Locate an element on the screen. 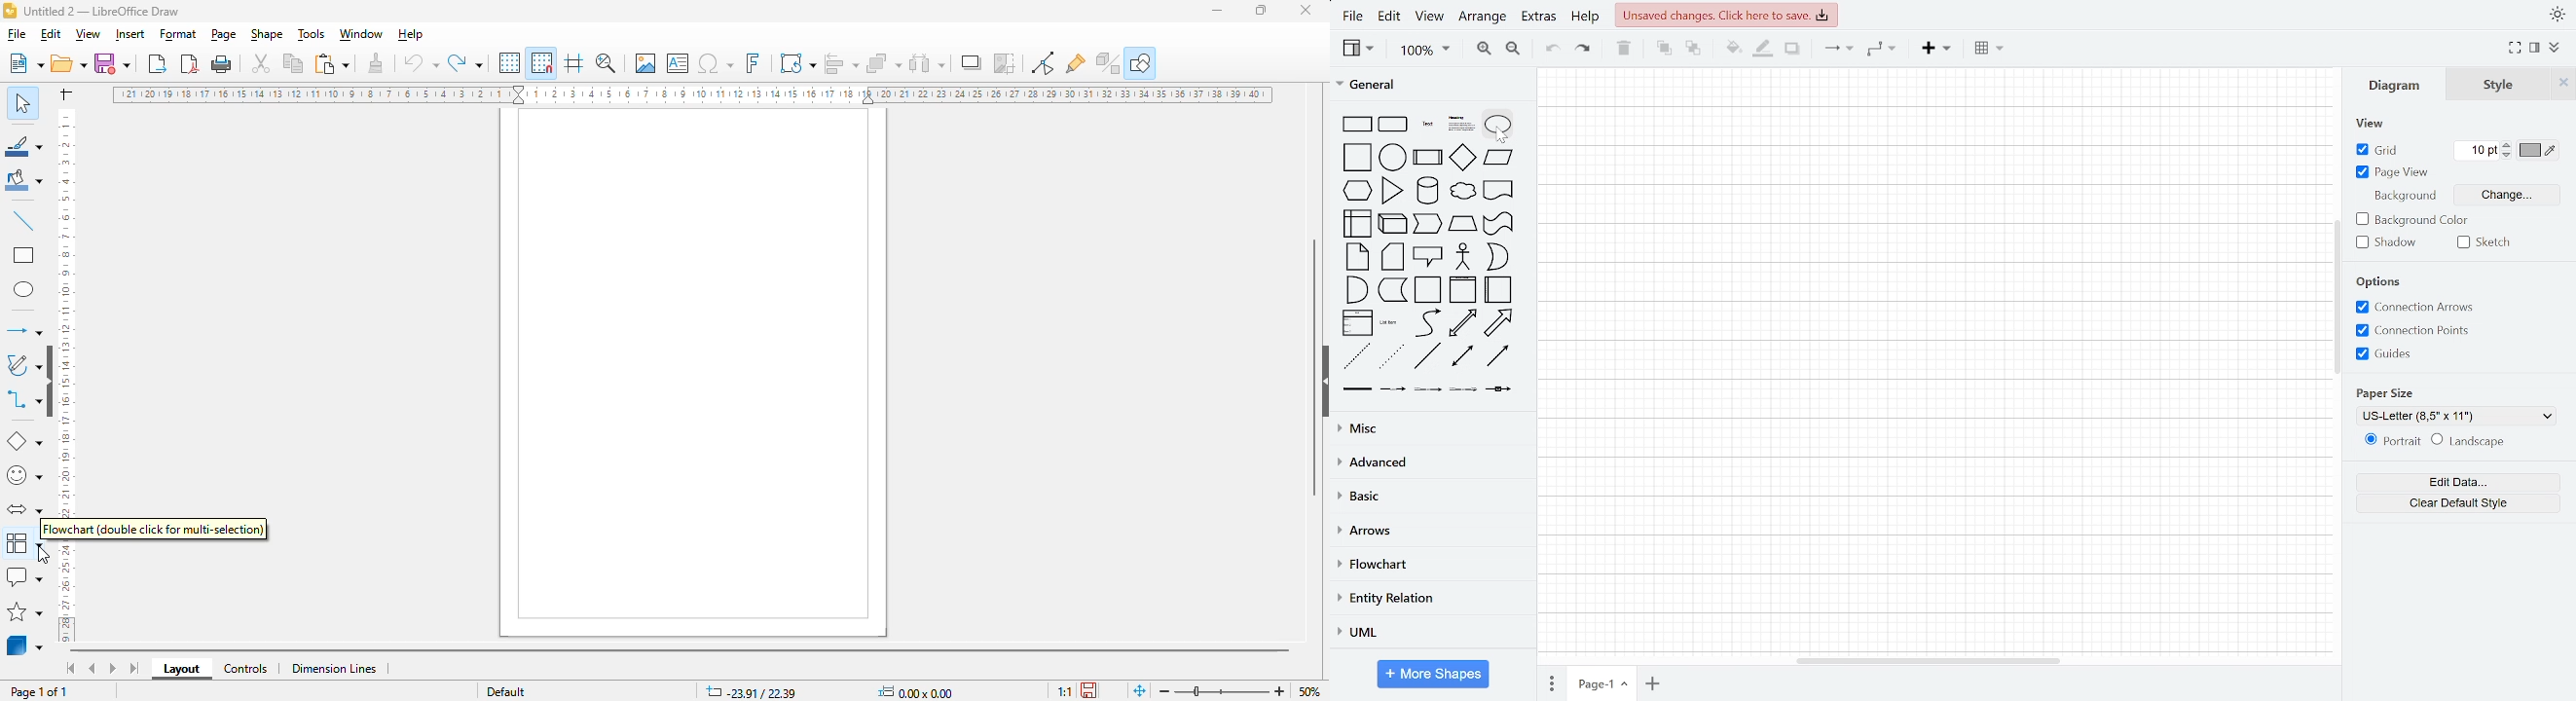 The height and width of the screenshot is (728, 2576). scroll to first sheet is located at coordinates (71, 667).